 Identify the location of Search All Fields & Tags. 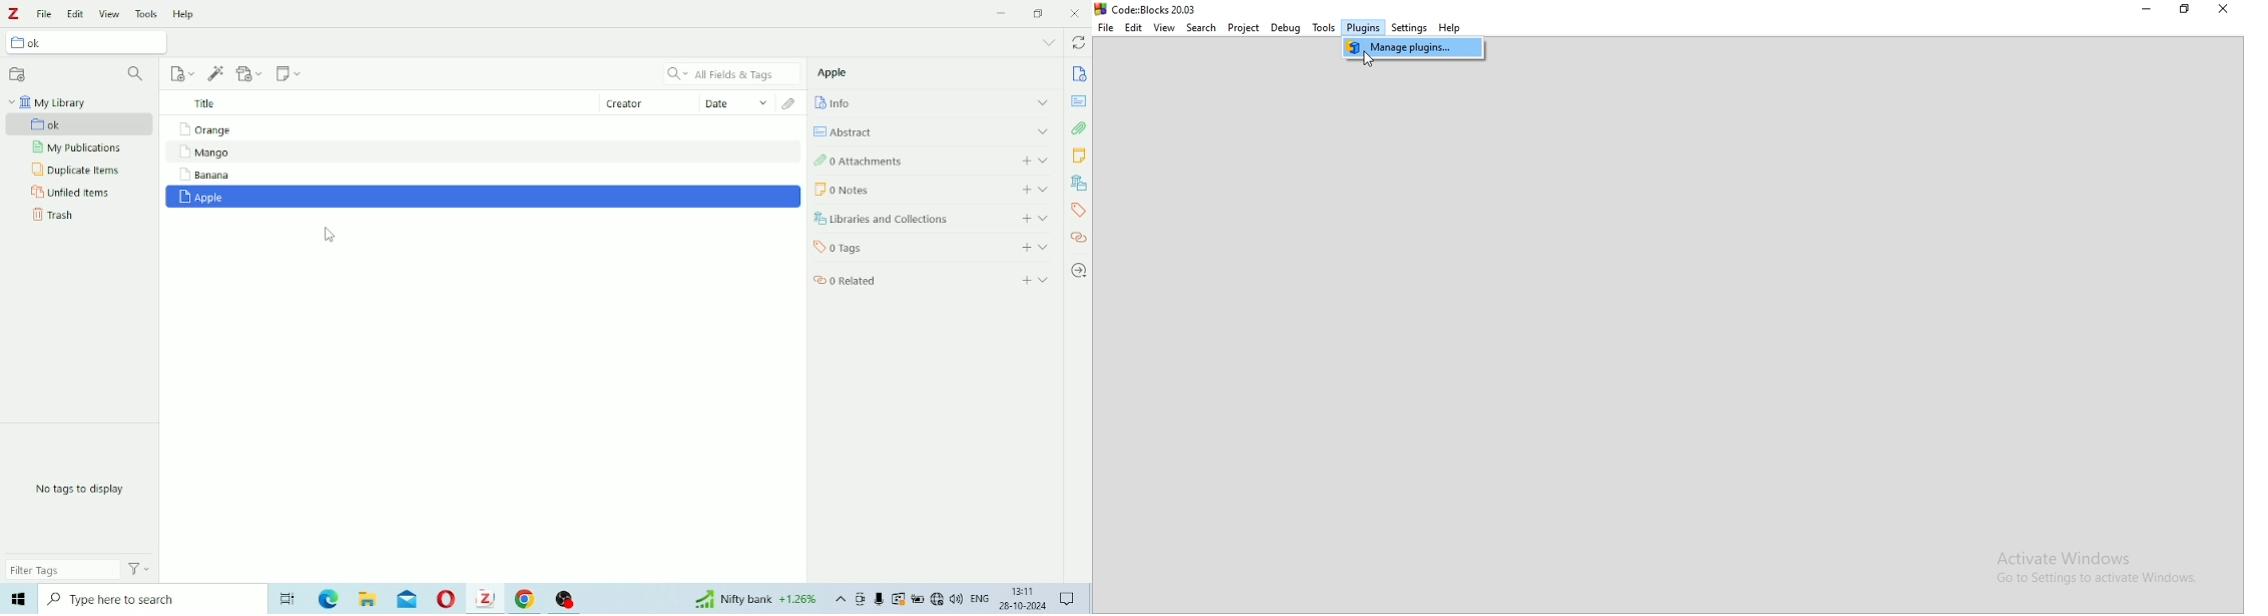
(727, 72).